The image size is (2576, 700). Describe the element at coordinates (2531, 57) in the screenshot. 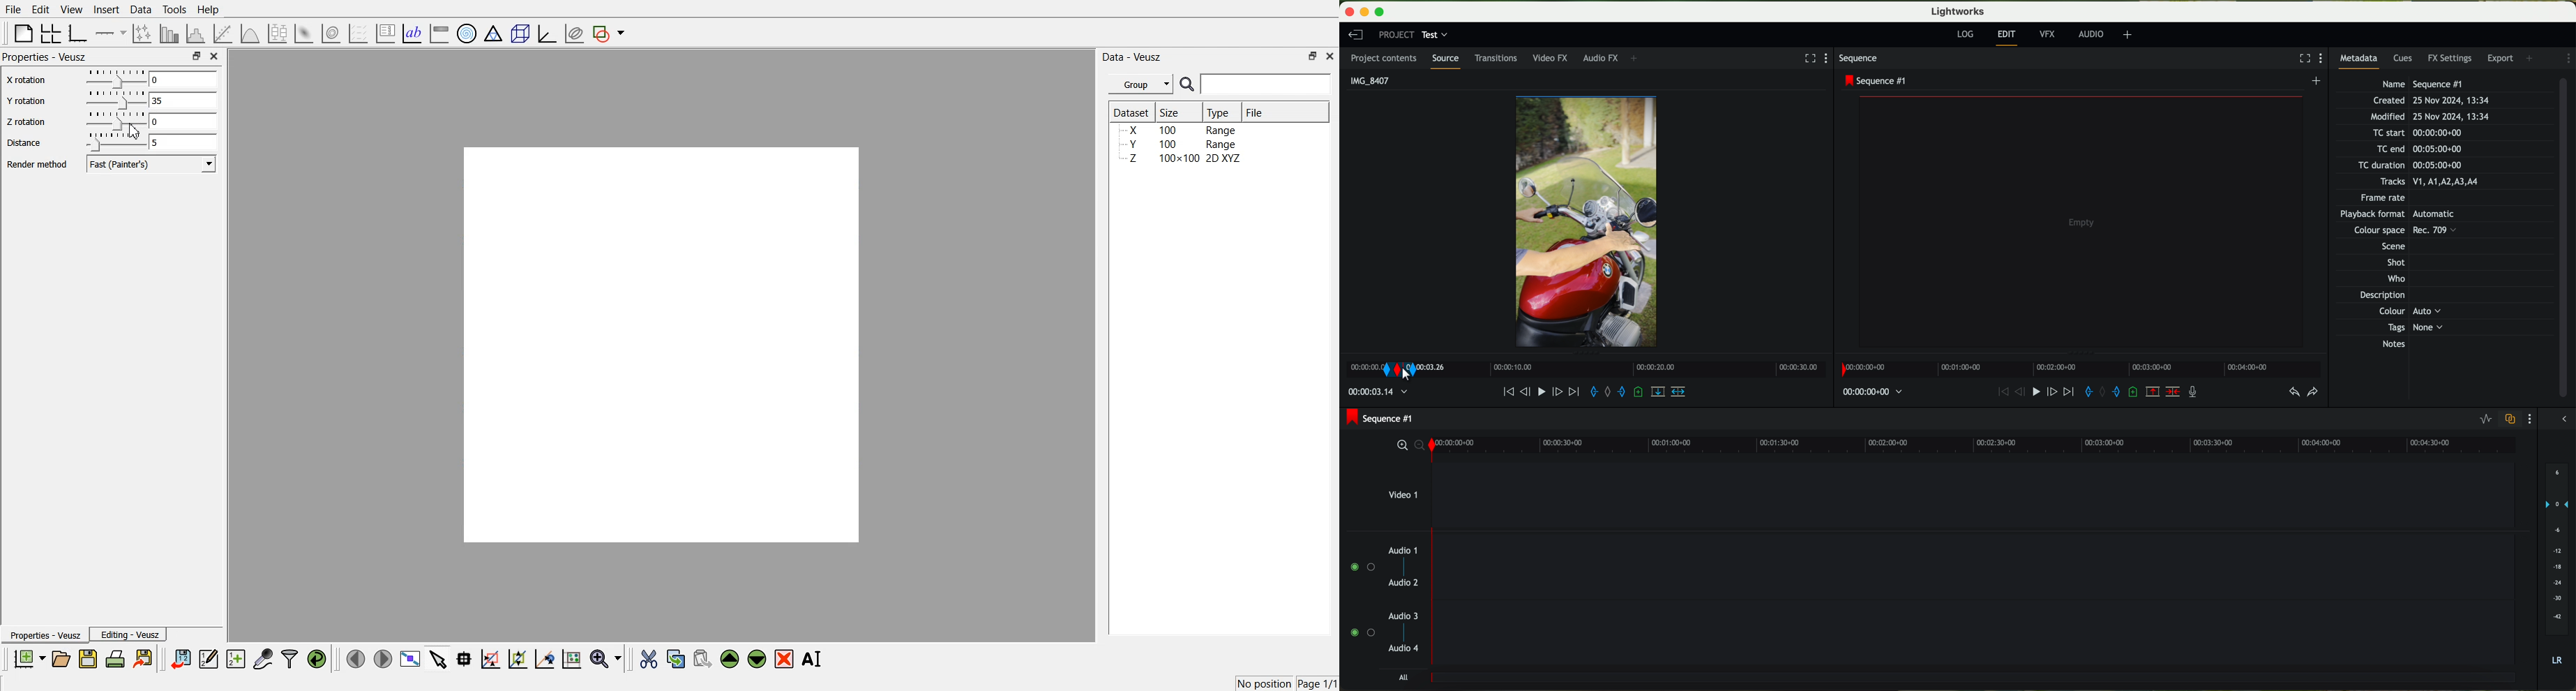

I see `add panel` at that location.